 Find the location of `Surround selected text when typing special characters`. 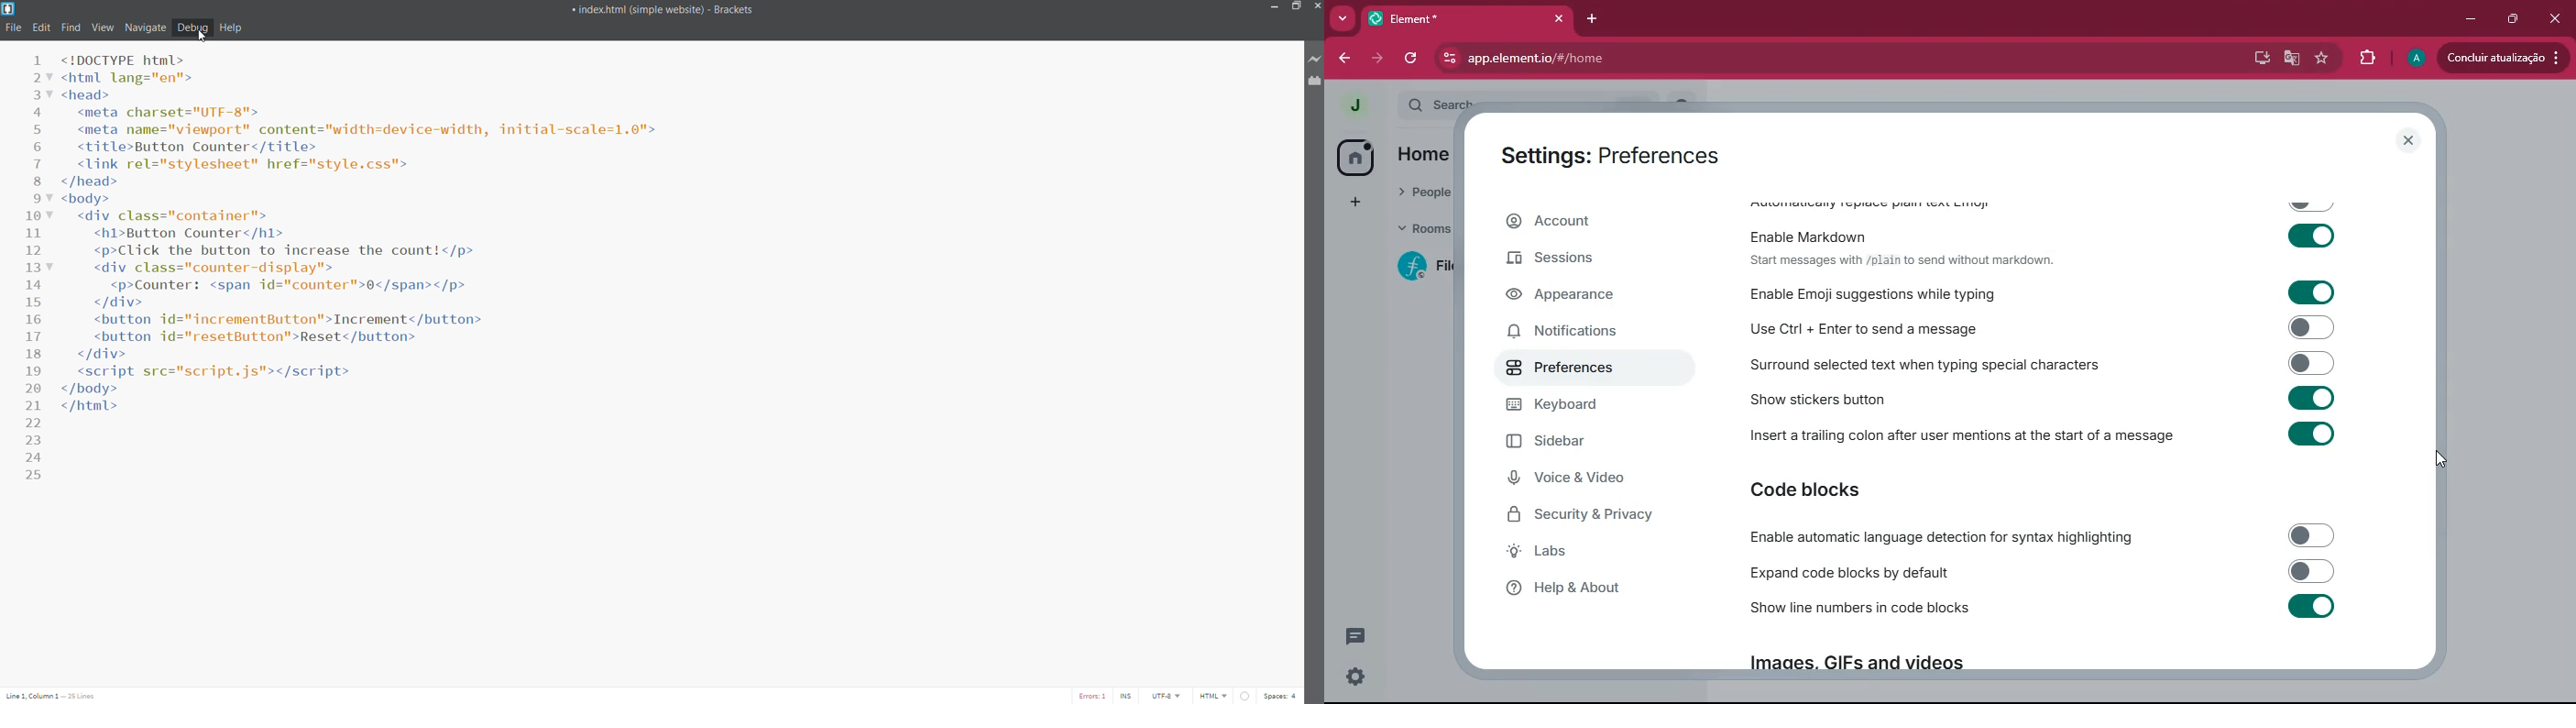

Surround selected text when typing special characters is located at coordinates (2039, 366).